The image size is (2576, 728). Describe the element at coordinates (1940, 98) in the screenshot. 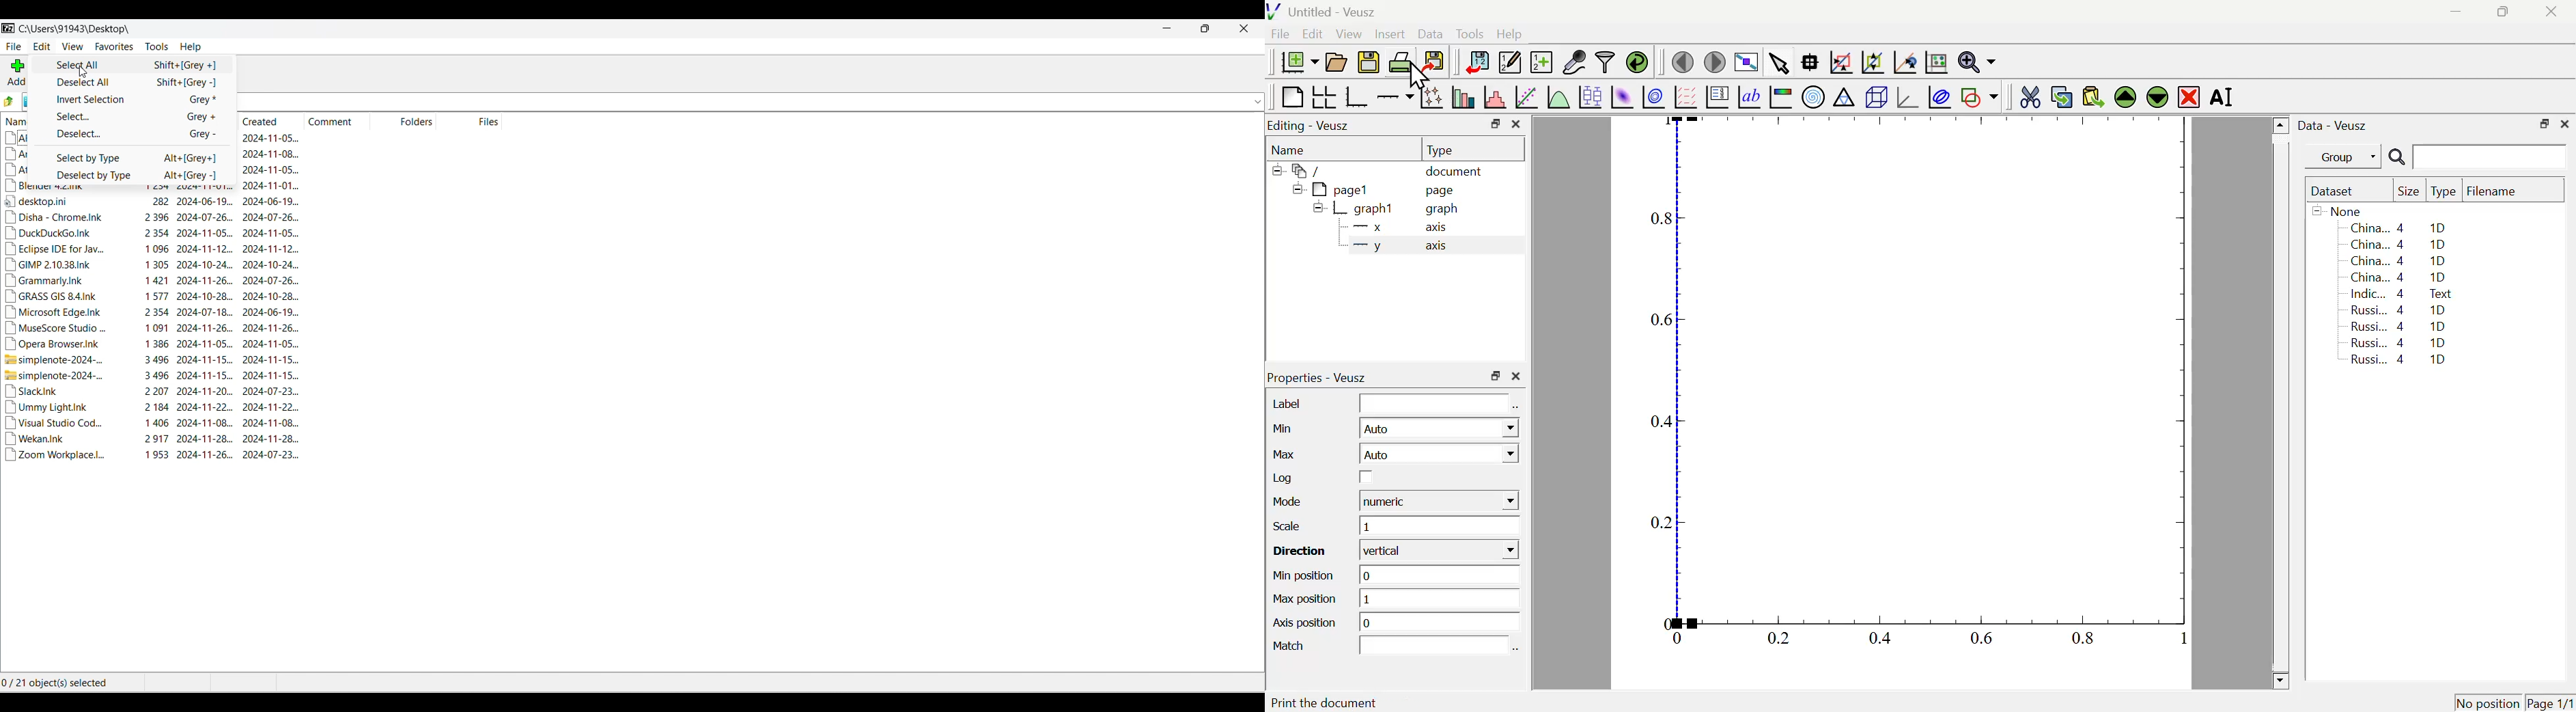

I see `Plot Covariance Ellipses` at that location.